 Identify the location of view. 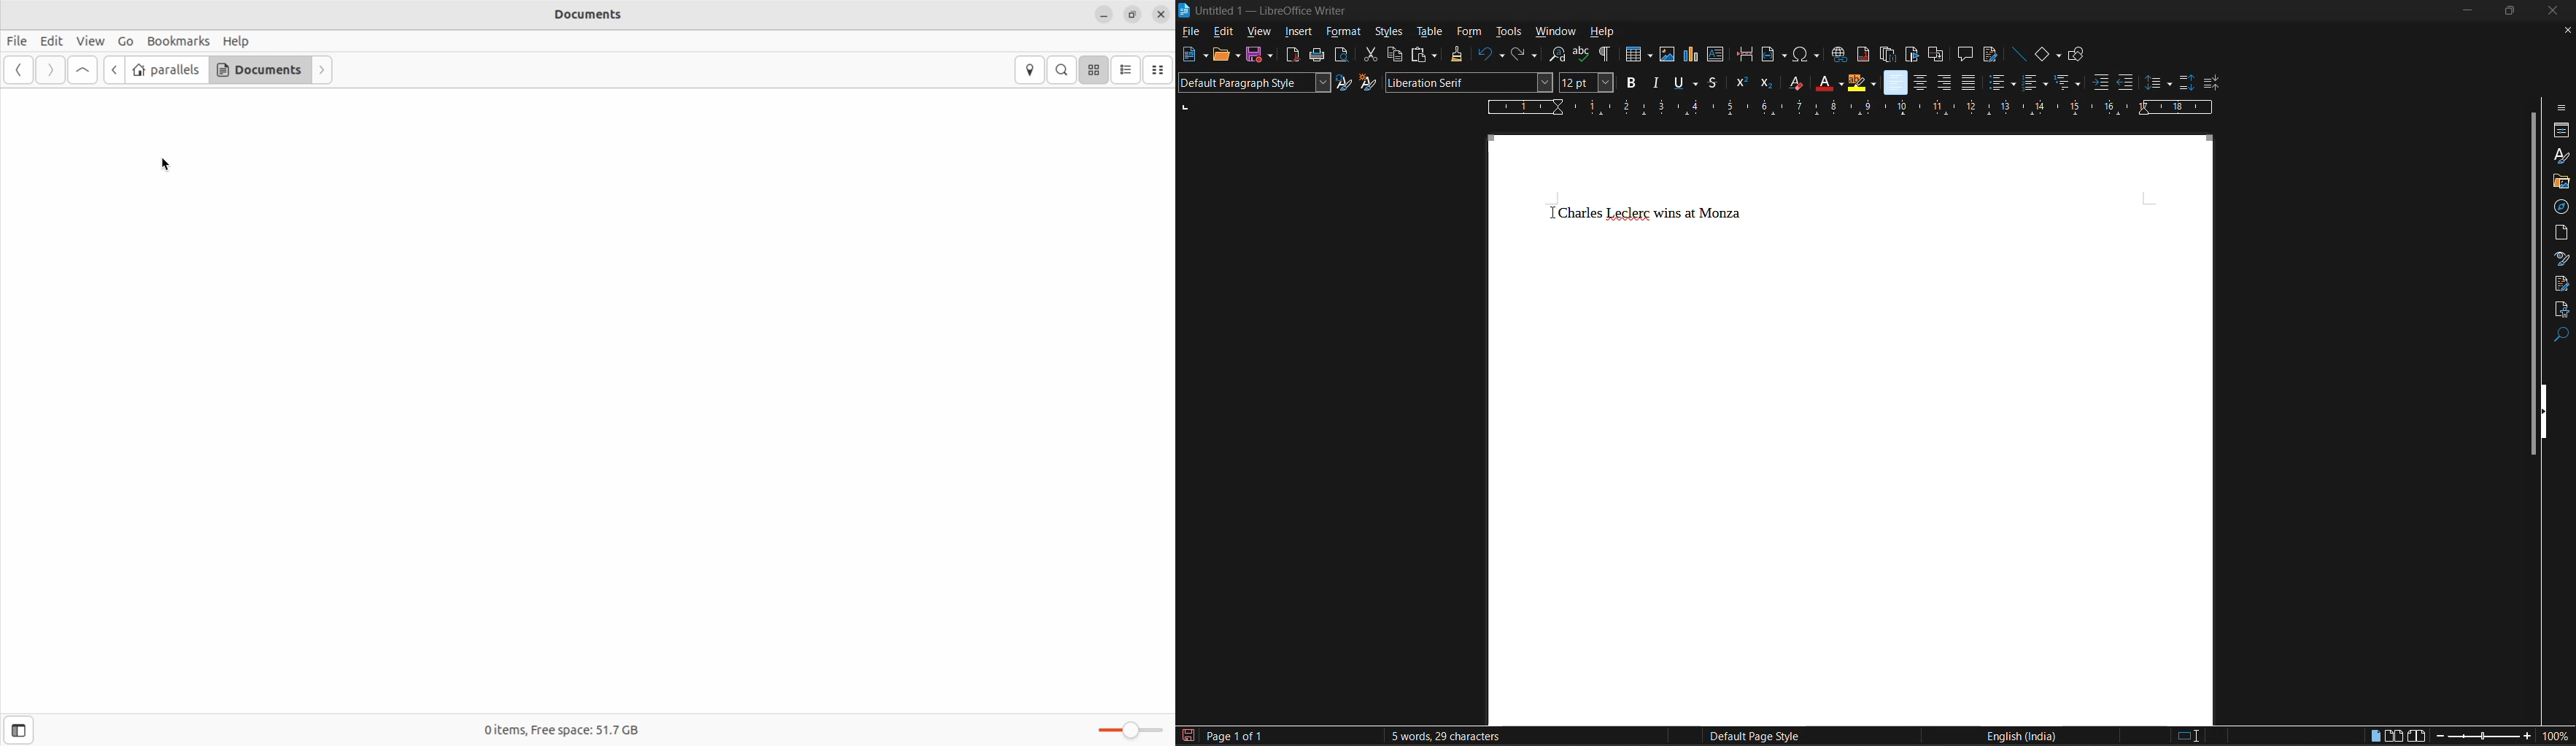
(1257, 34).